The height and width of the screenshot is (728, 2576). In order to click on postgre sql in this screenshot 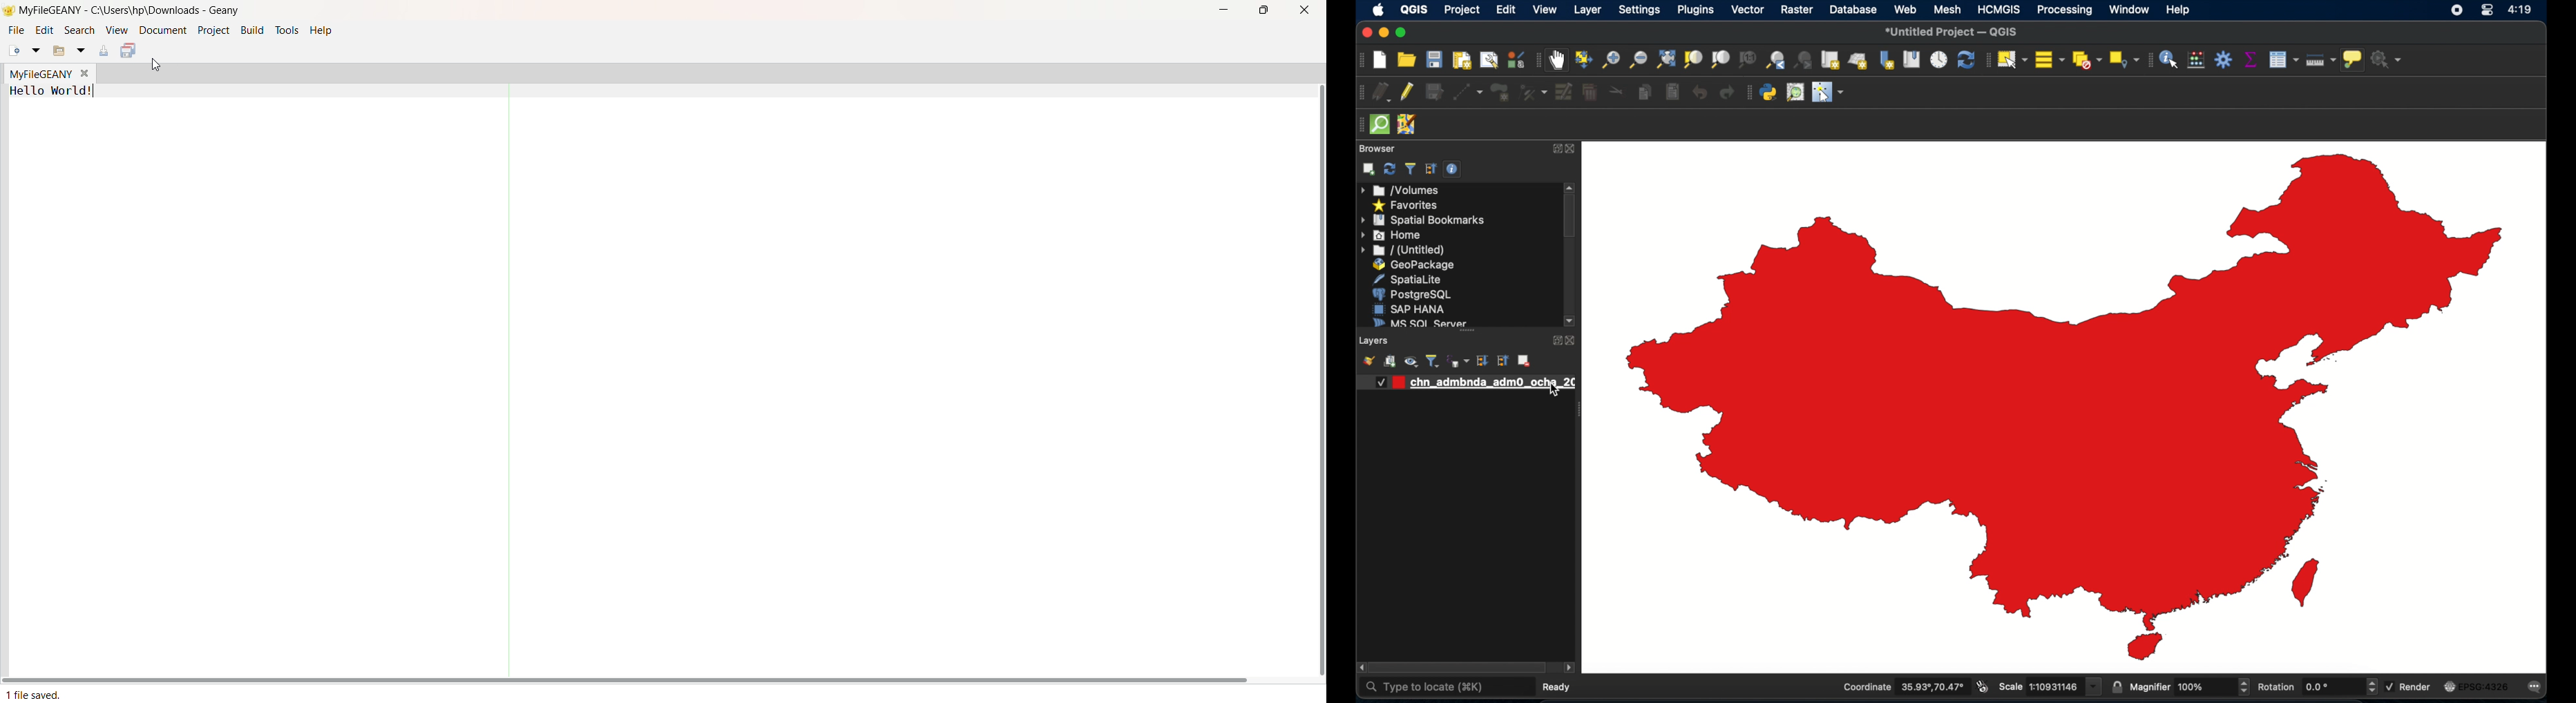, I will do `click(1412, 294)`.